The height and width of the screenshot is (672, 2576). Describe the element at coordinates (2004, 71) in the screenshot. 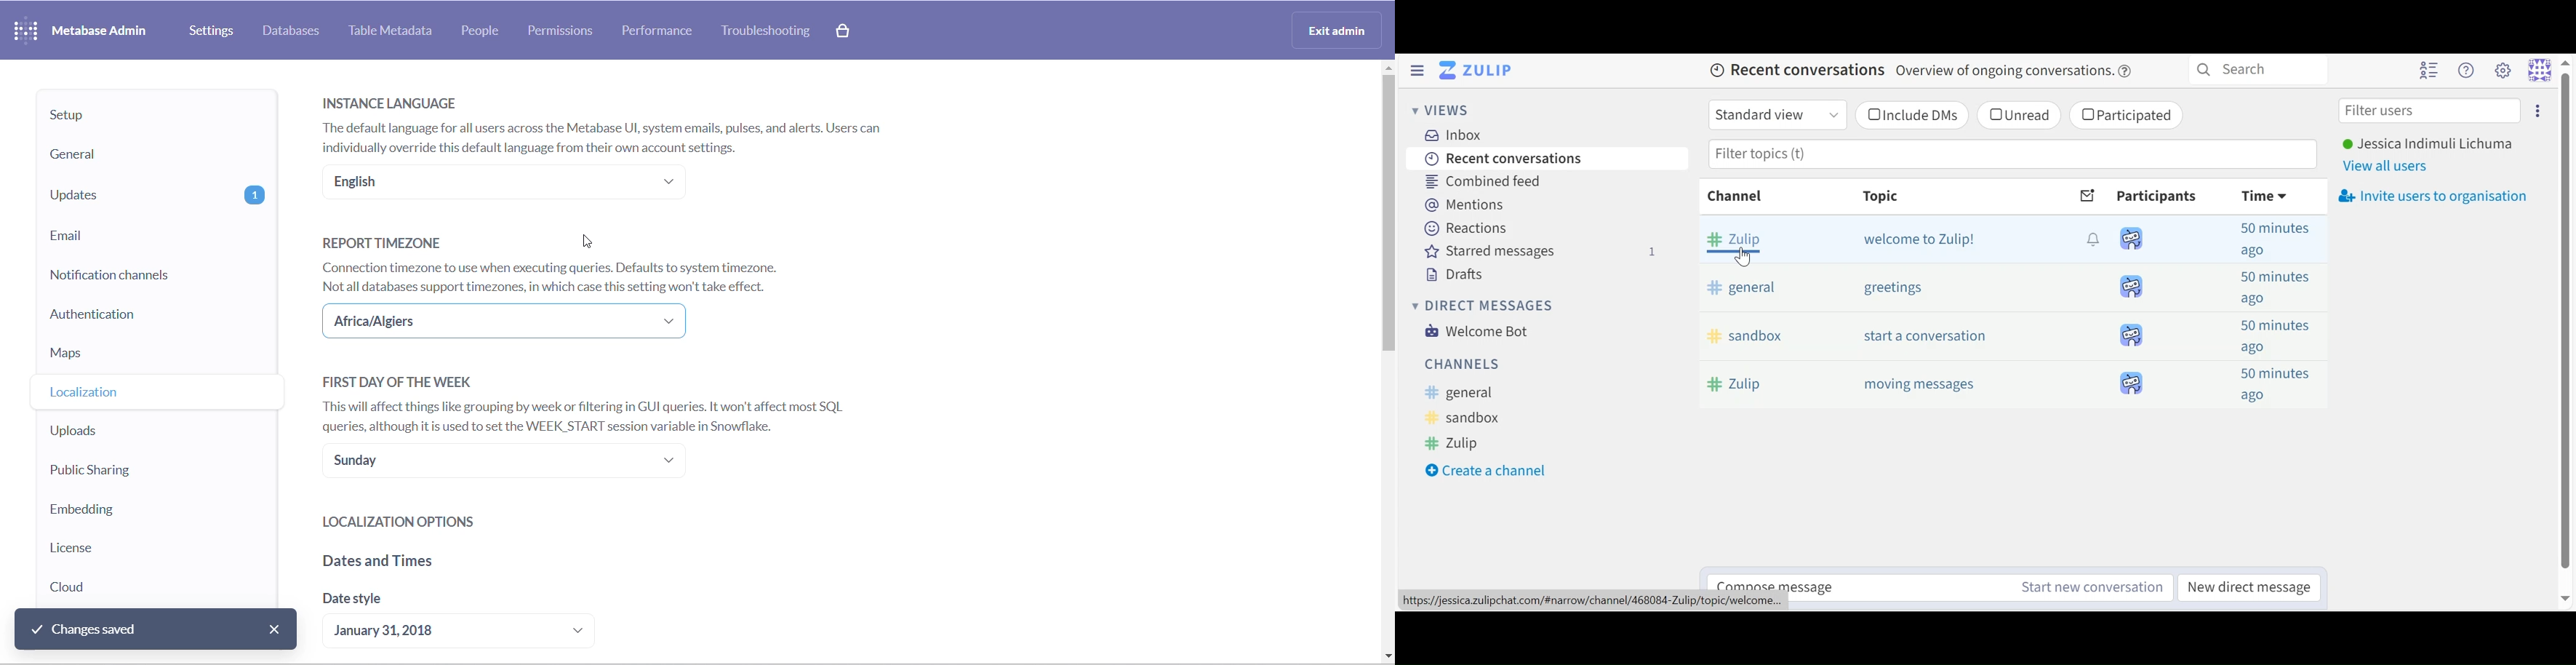

I see `message` at that location.